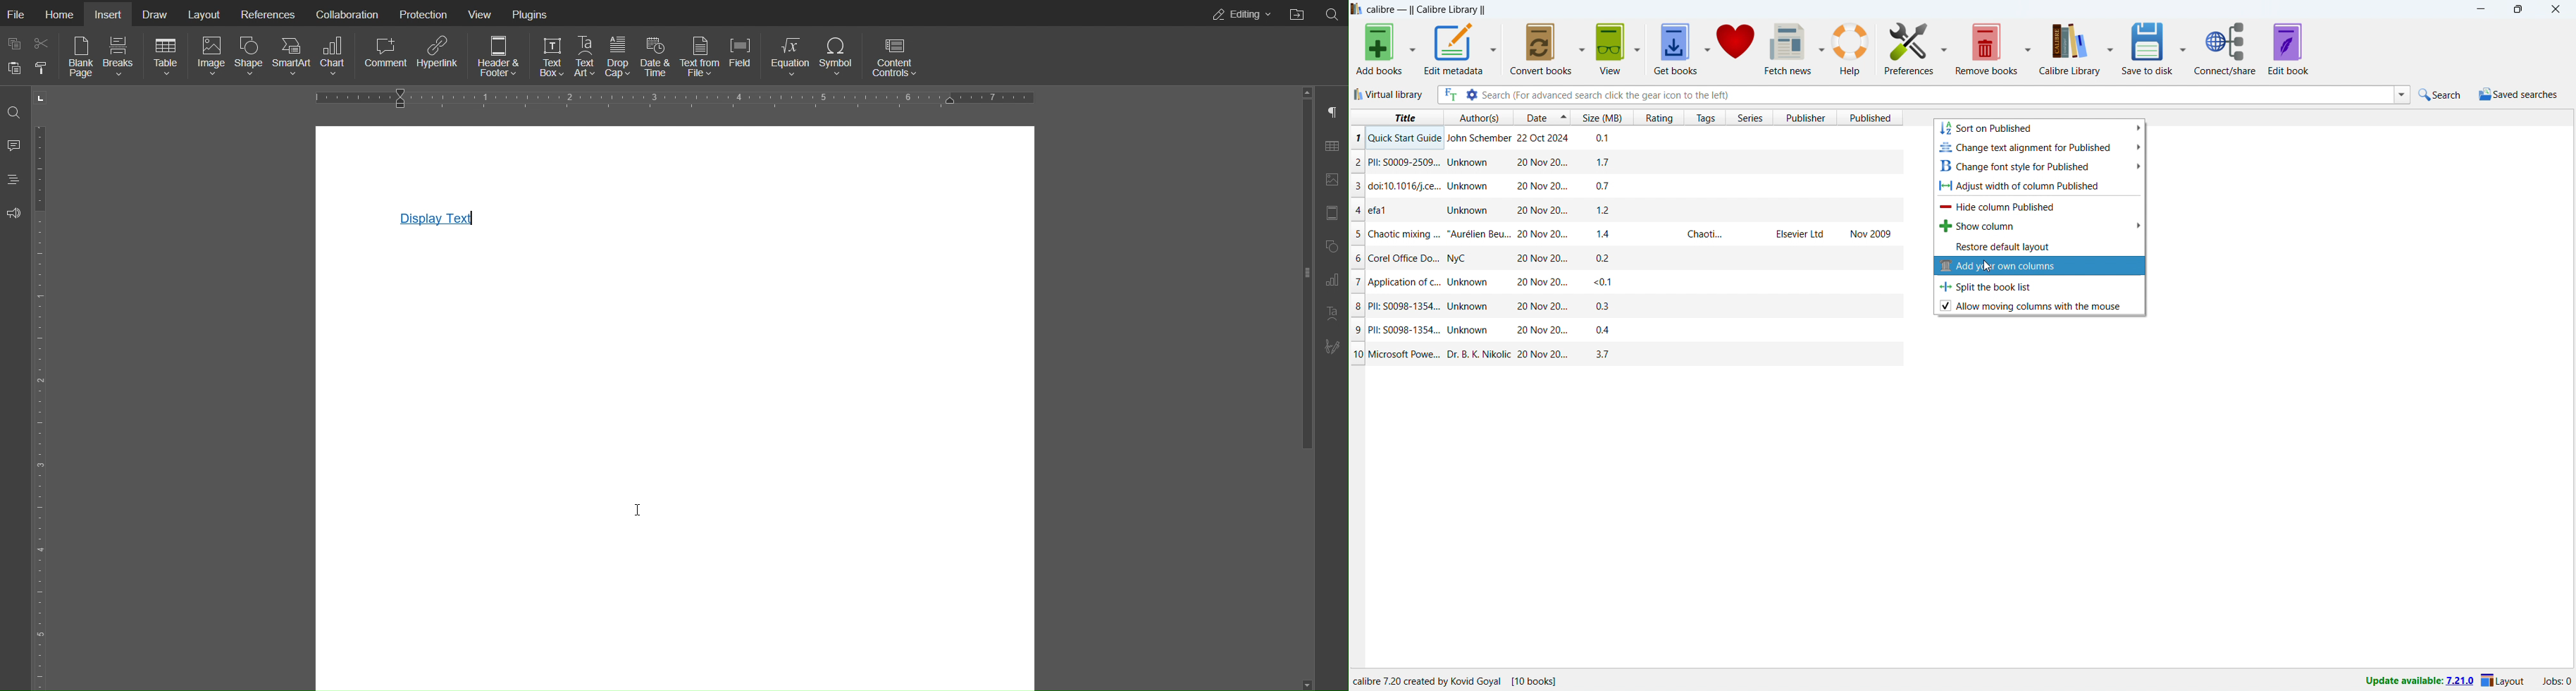 This screenshot has width=2576, height=700. I want to click on Table, so click(167, 57).